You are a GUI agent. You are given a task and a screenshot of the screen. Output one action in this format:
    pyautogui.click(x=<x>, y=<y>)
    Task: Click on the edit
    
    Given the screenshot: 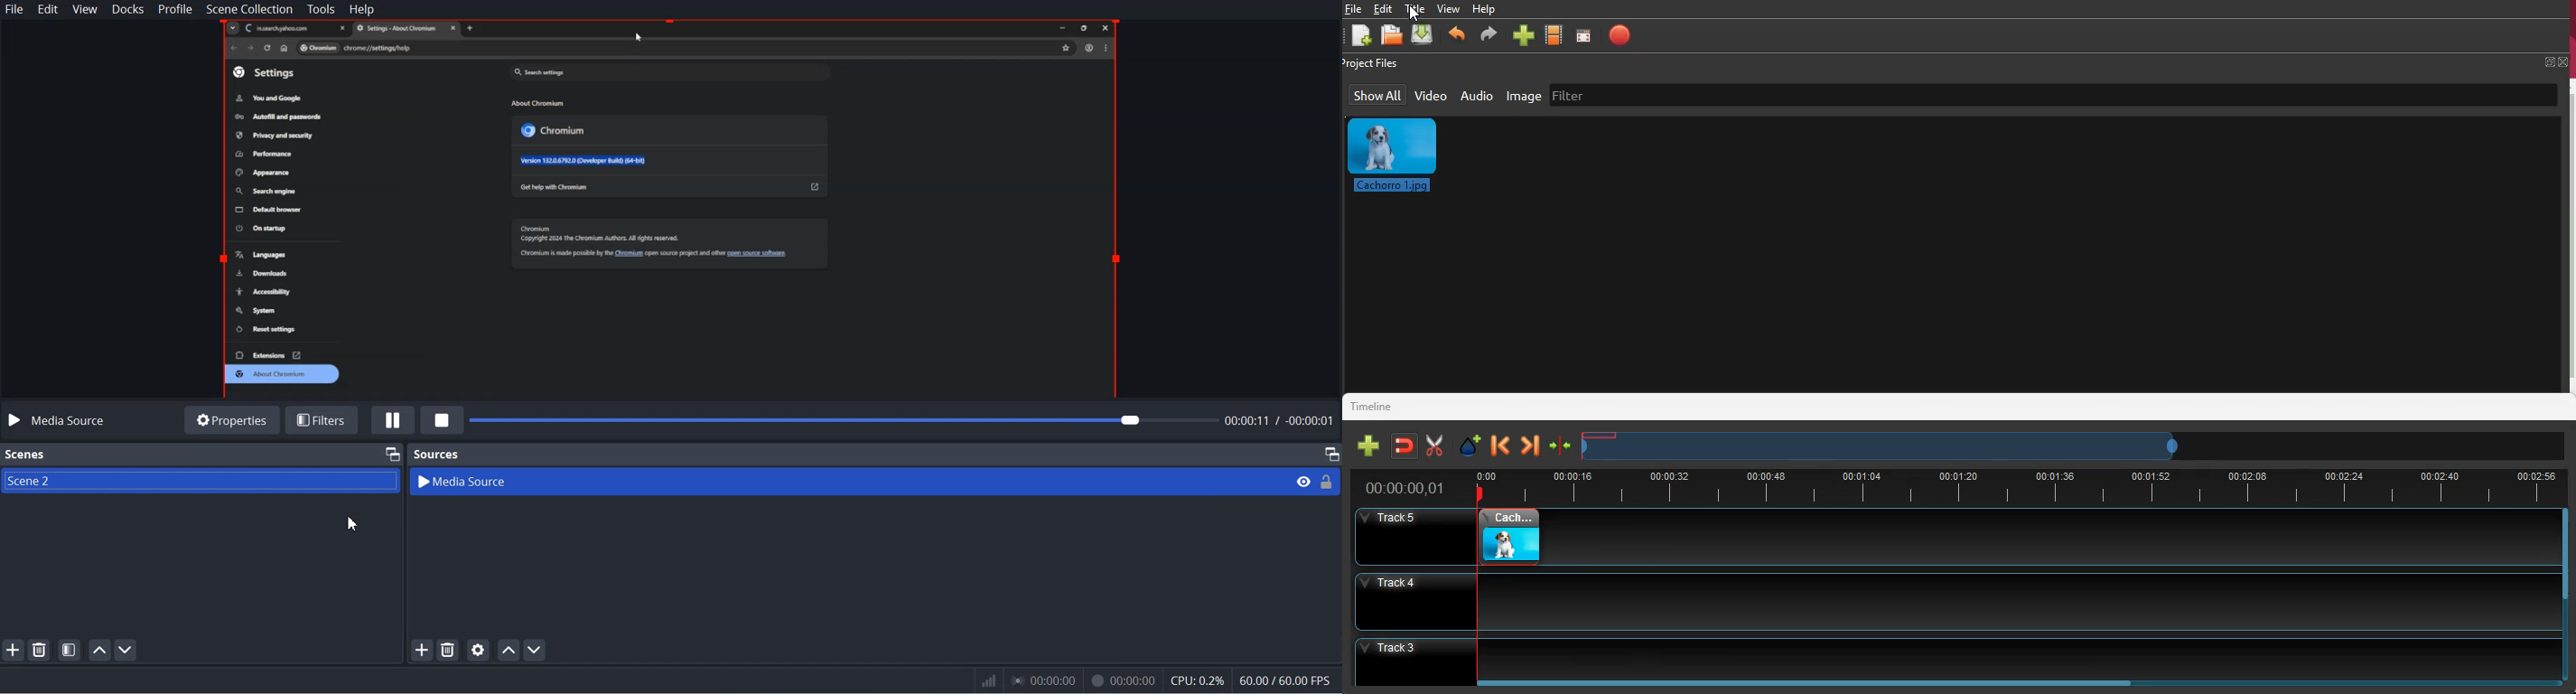 What is the action you would take?
    pyautogui.click(x=1386, y=9)
    